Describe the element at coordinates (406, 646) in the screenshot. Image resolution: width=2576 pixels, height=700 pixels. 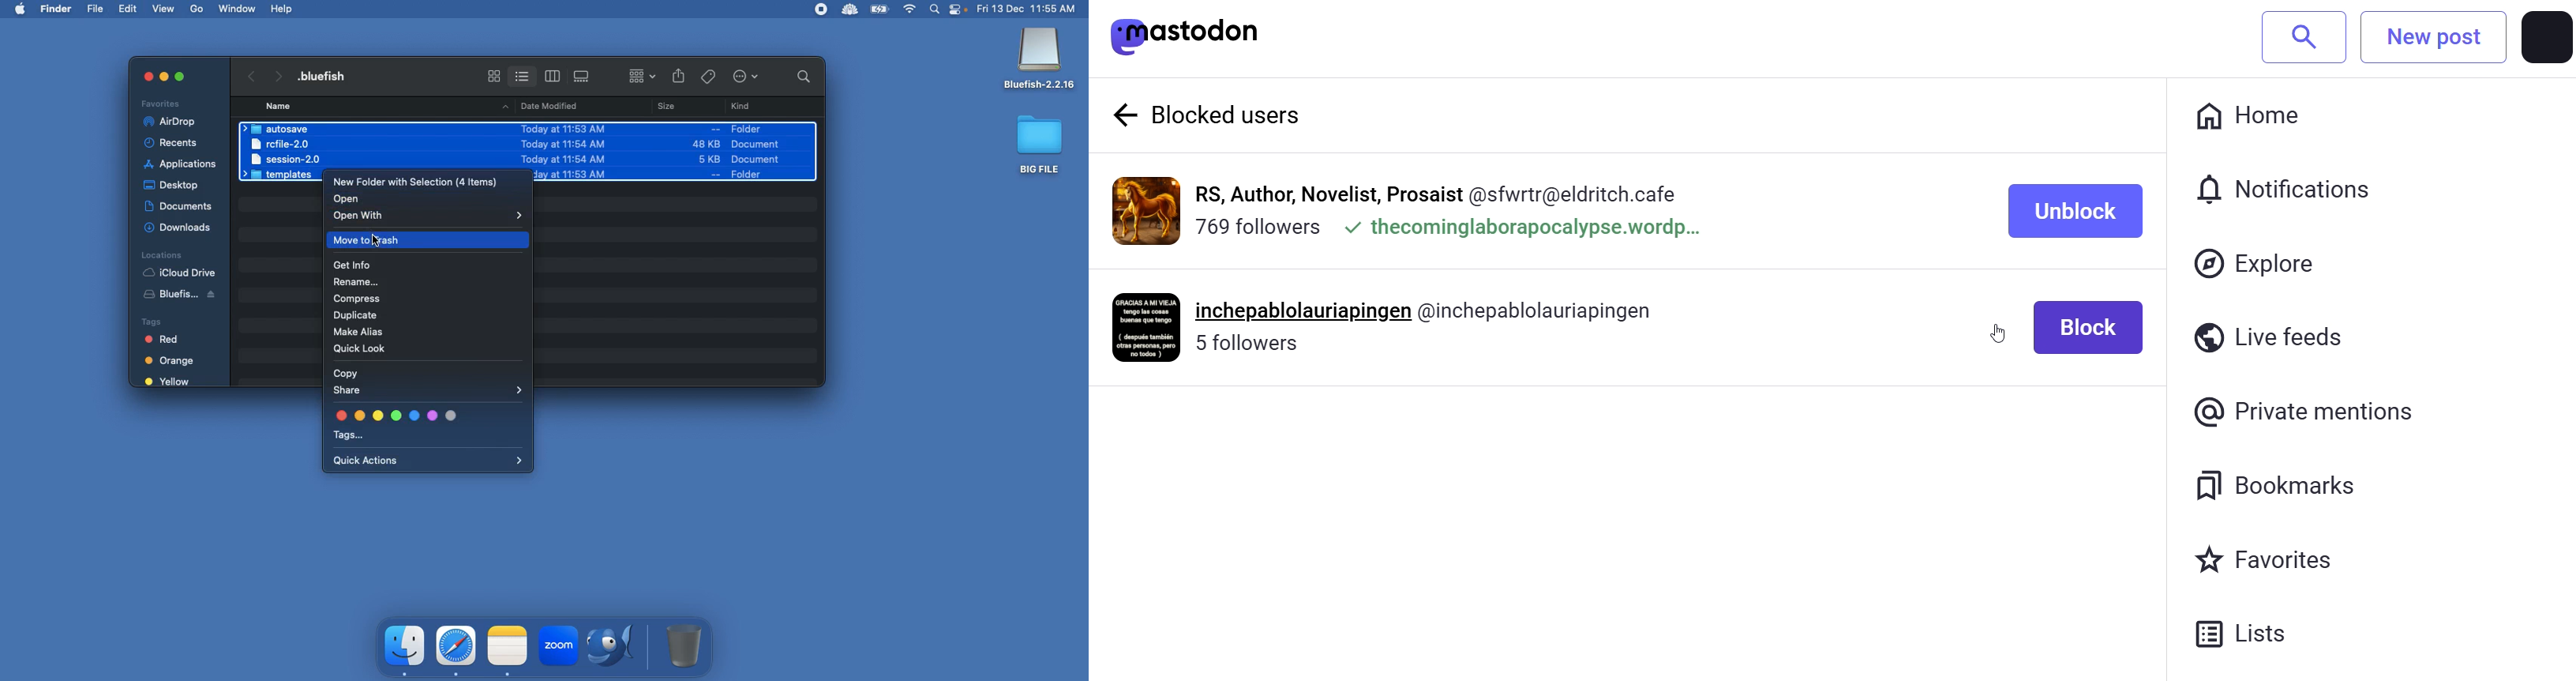
I see `finder` at that location.